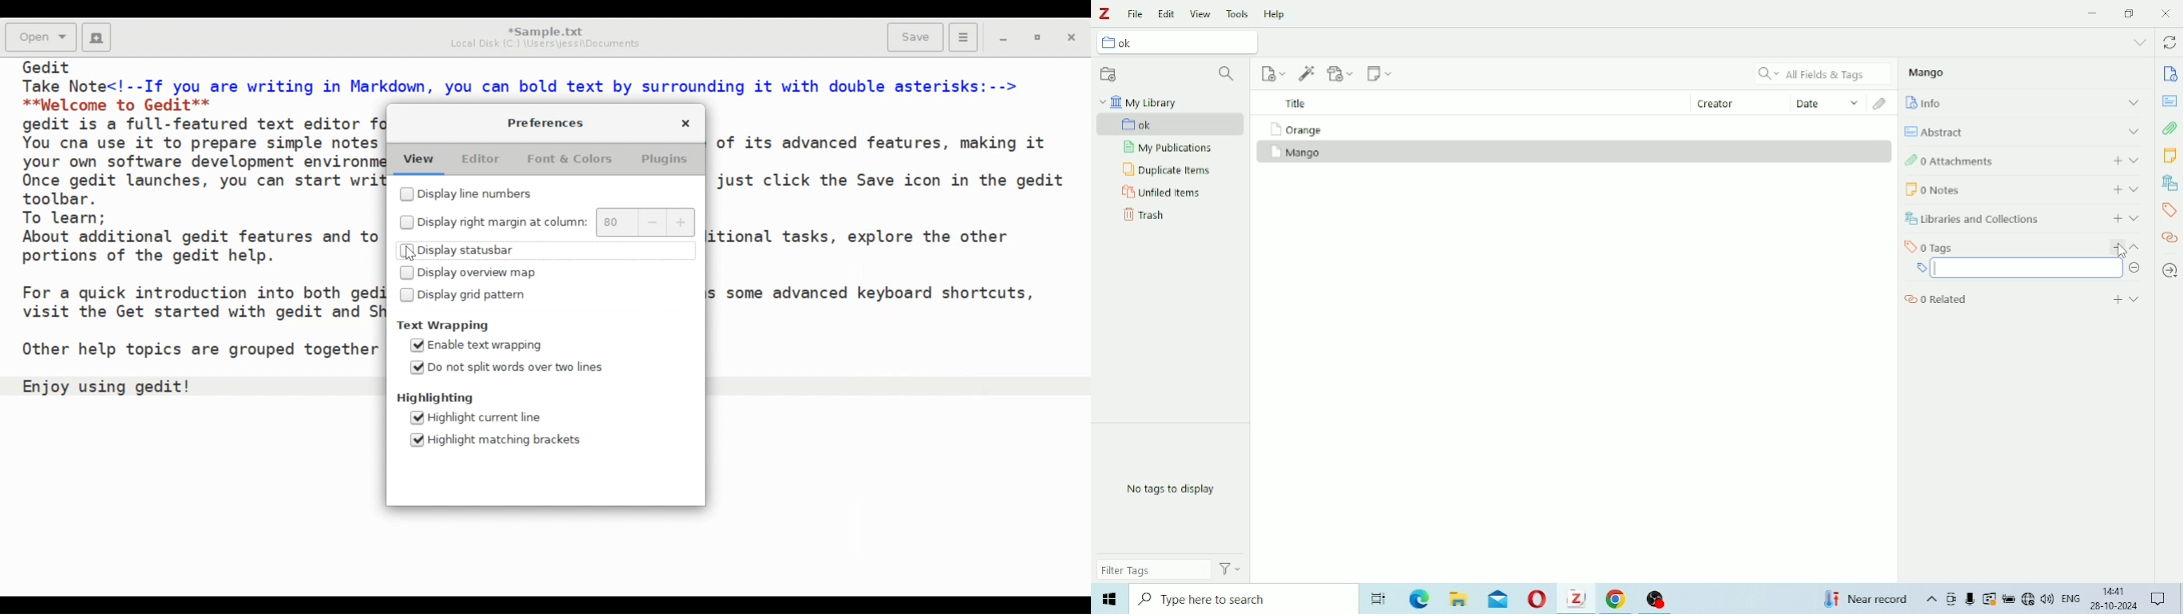 Image resolution: width=2184 pixels, height=616 pixels. What do you see at coordinates (1172, 124) in the screenshot?
I see `ok` at bounding box center [1172, 124].